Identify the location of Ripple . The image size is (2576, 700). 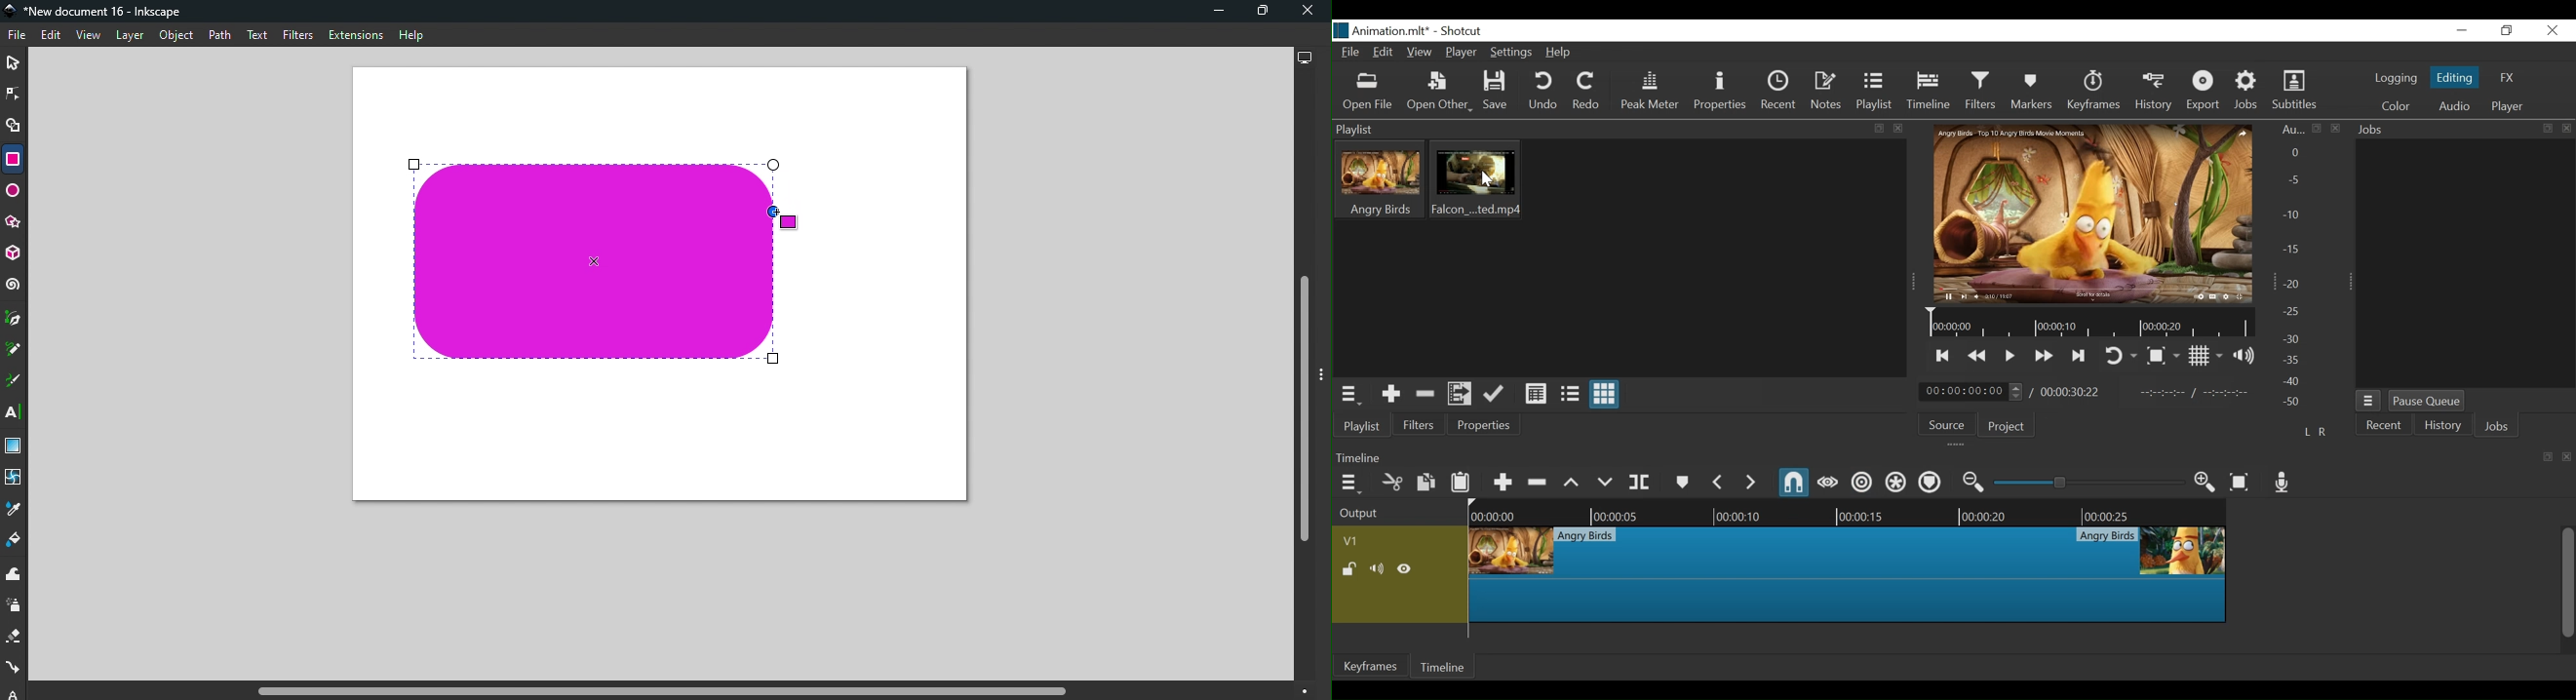
(1863, 483).